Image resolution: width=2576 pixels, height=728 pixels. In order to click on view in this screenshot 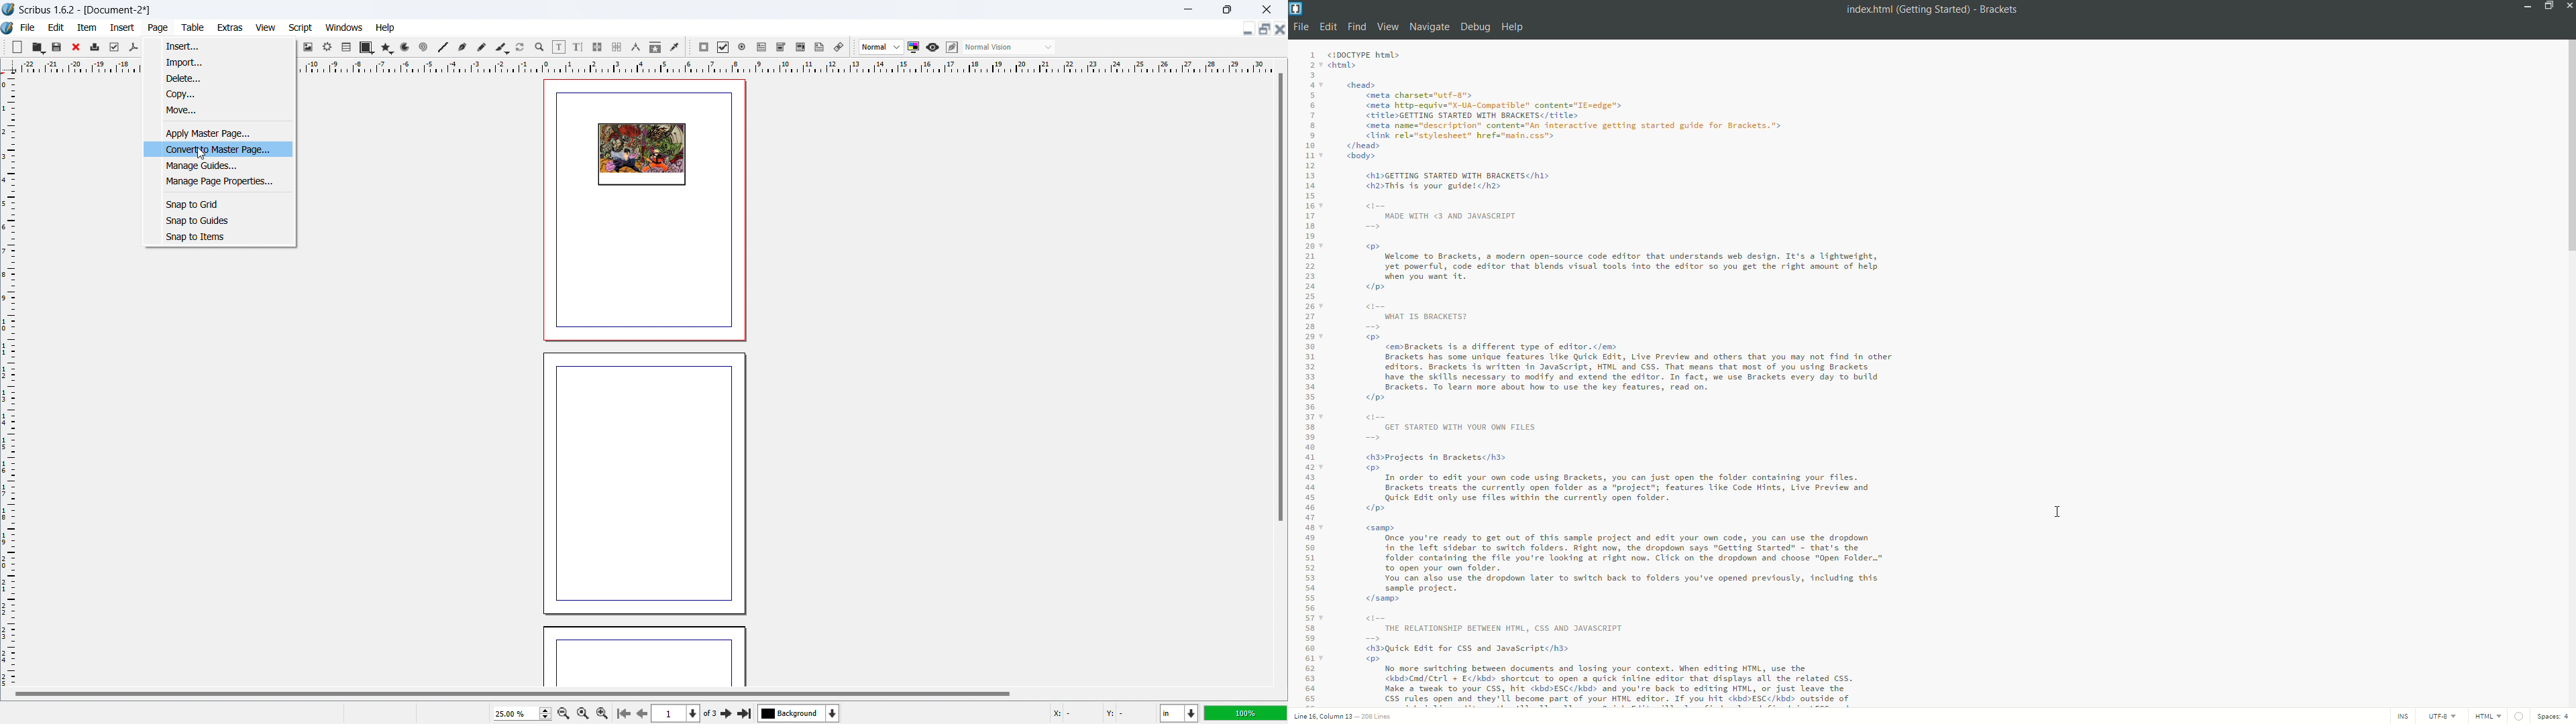, I will do `click(266, 28)`.